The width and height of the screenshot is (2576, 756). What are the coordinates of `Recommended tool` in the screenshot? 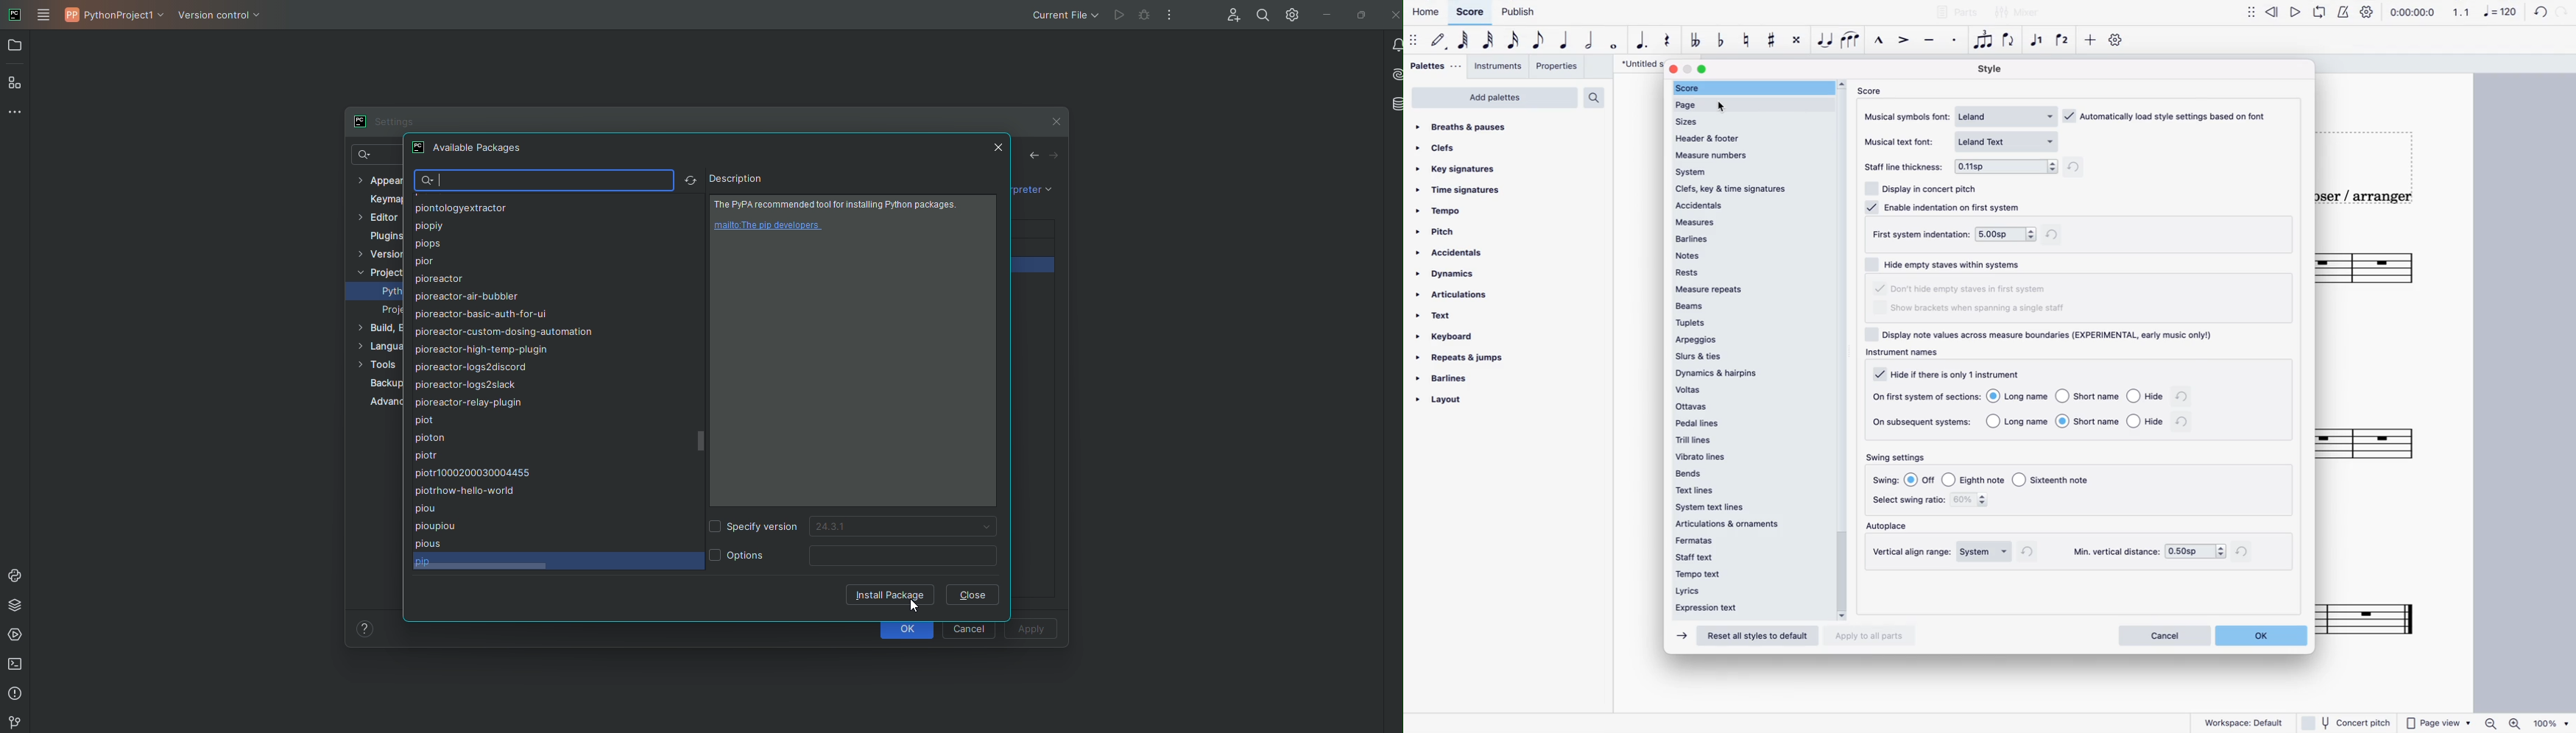 It's located at (841, 204).